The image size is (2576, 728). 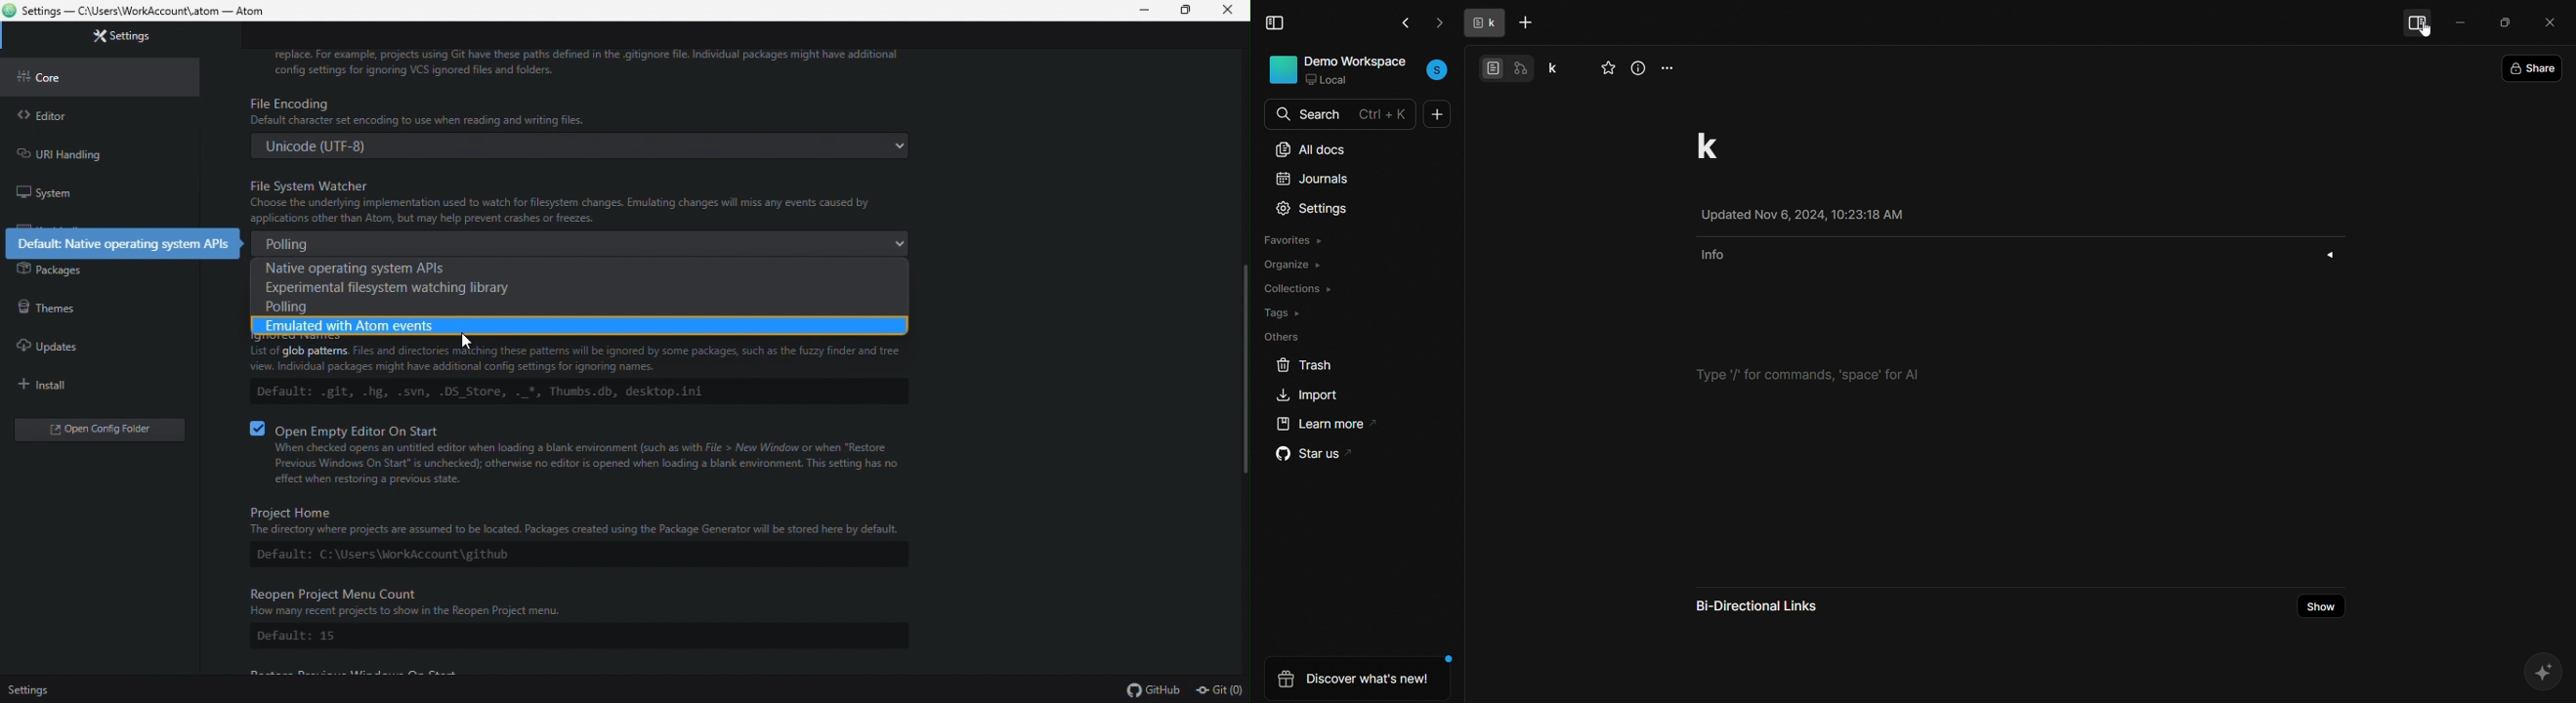 What do you see at coordinates (2418, 19) in the screenshot?
I see `view side bar` at bounding box center [2418, 19].